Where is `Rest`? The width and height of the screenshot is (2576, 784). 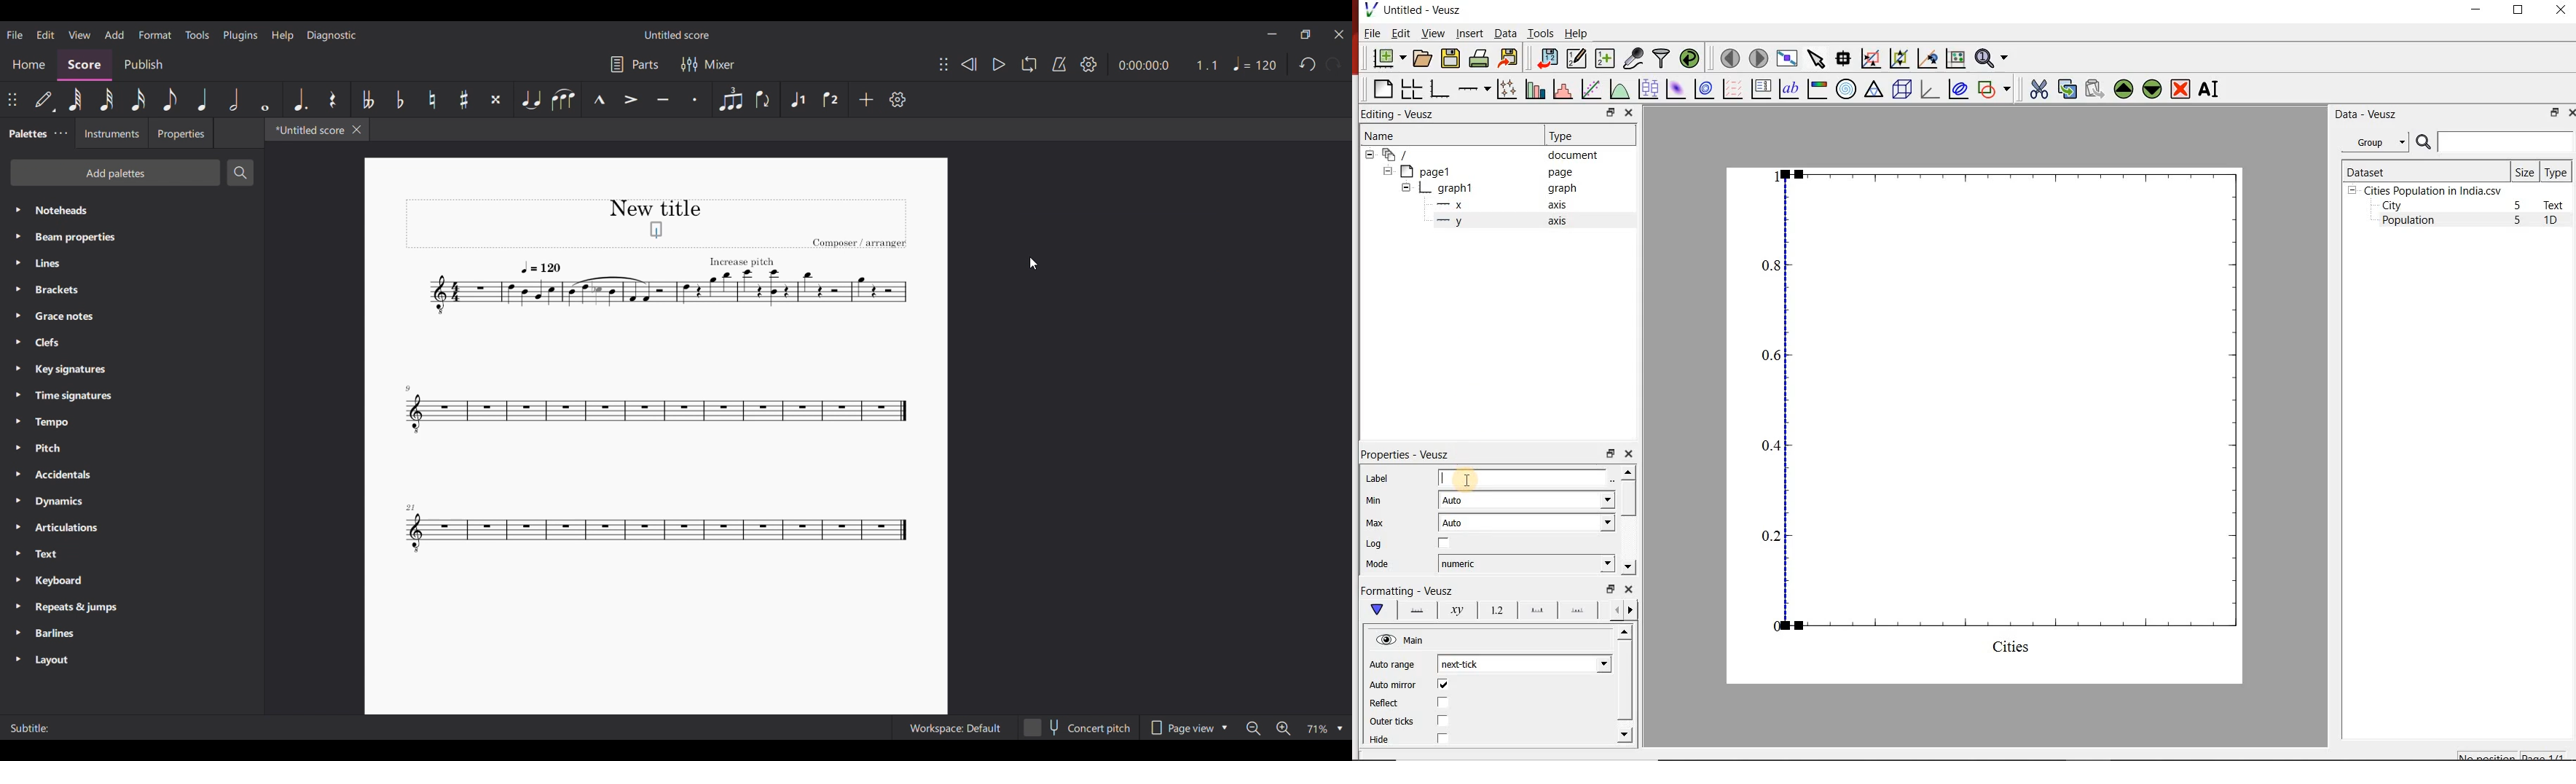 Rest is located at coordinates (333, 99).